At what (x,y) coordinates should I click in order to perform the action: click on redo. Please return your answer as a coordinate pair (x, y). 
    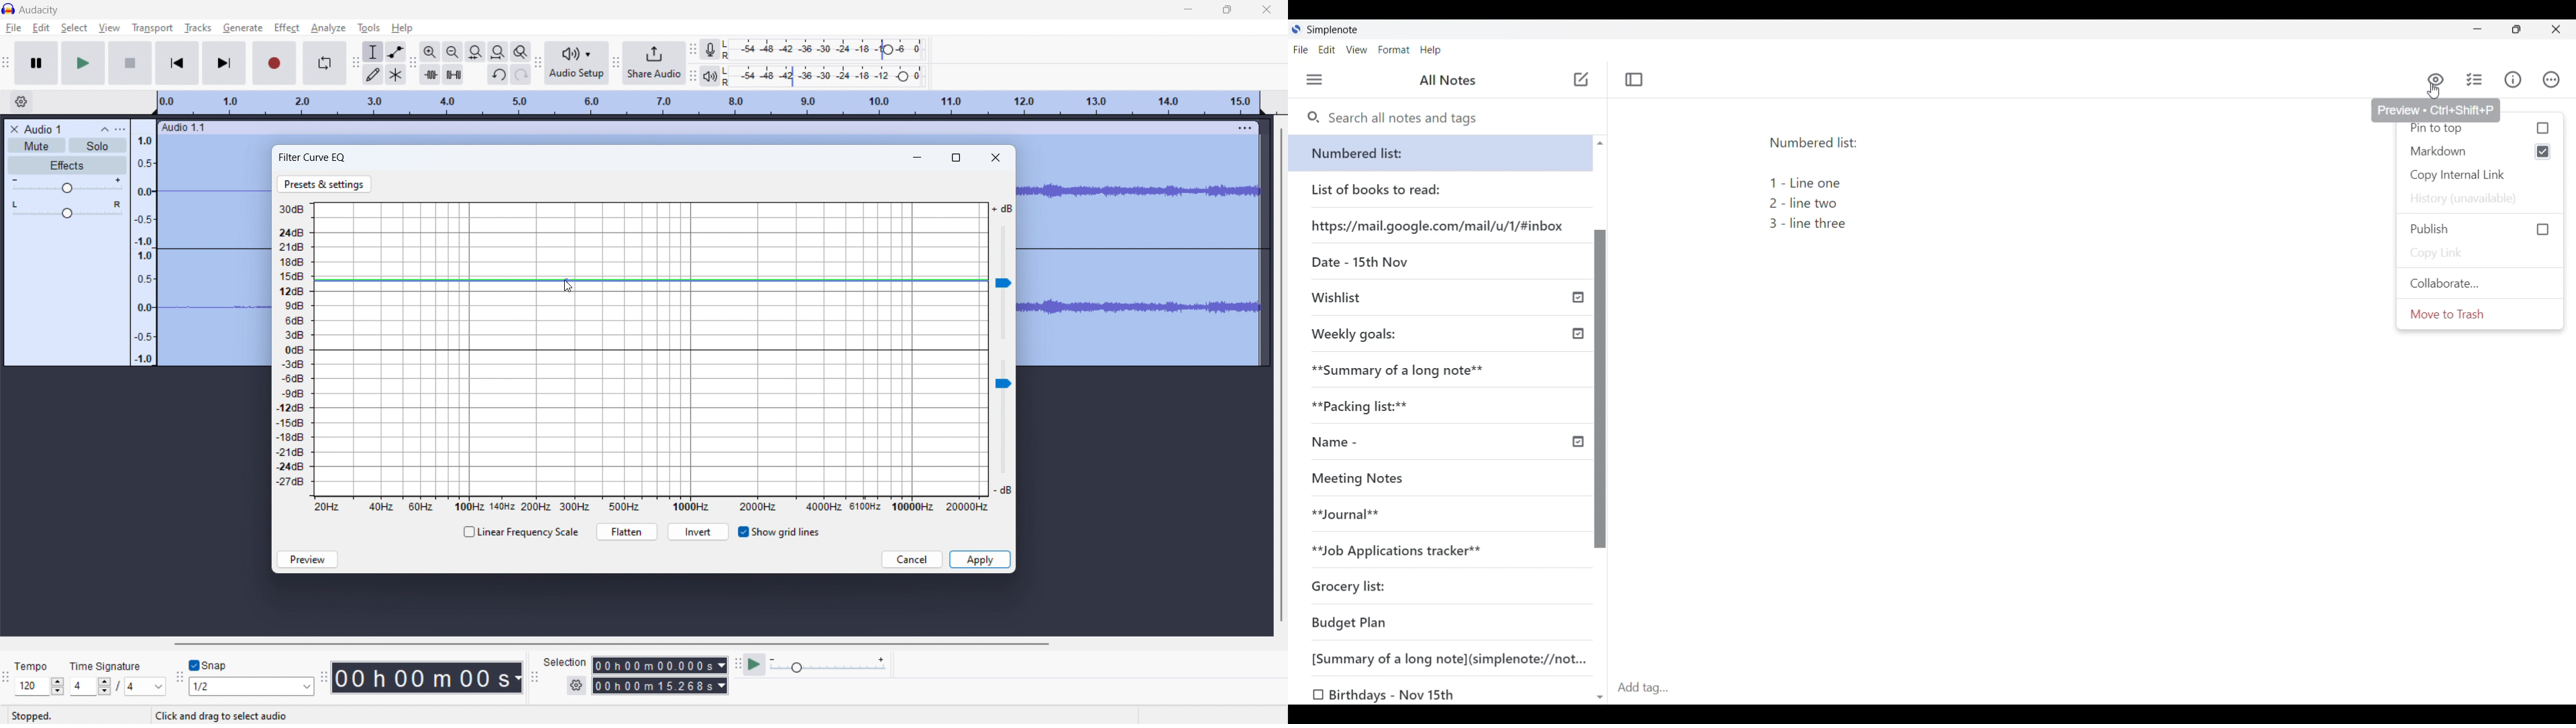
    Looking at the image, I should click on (520, 74).